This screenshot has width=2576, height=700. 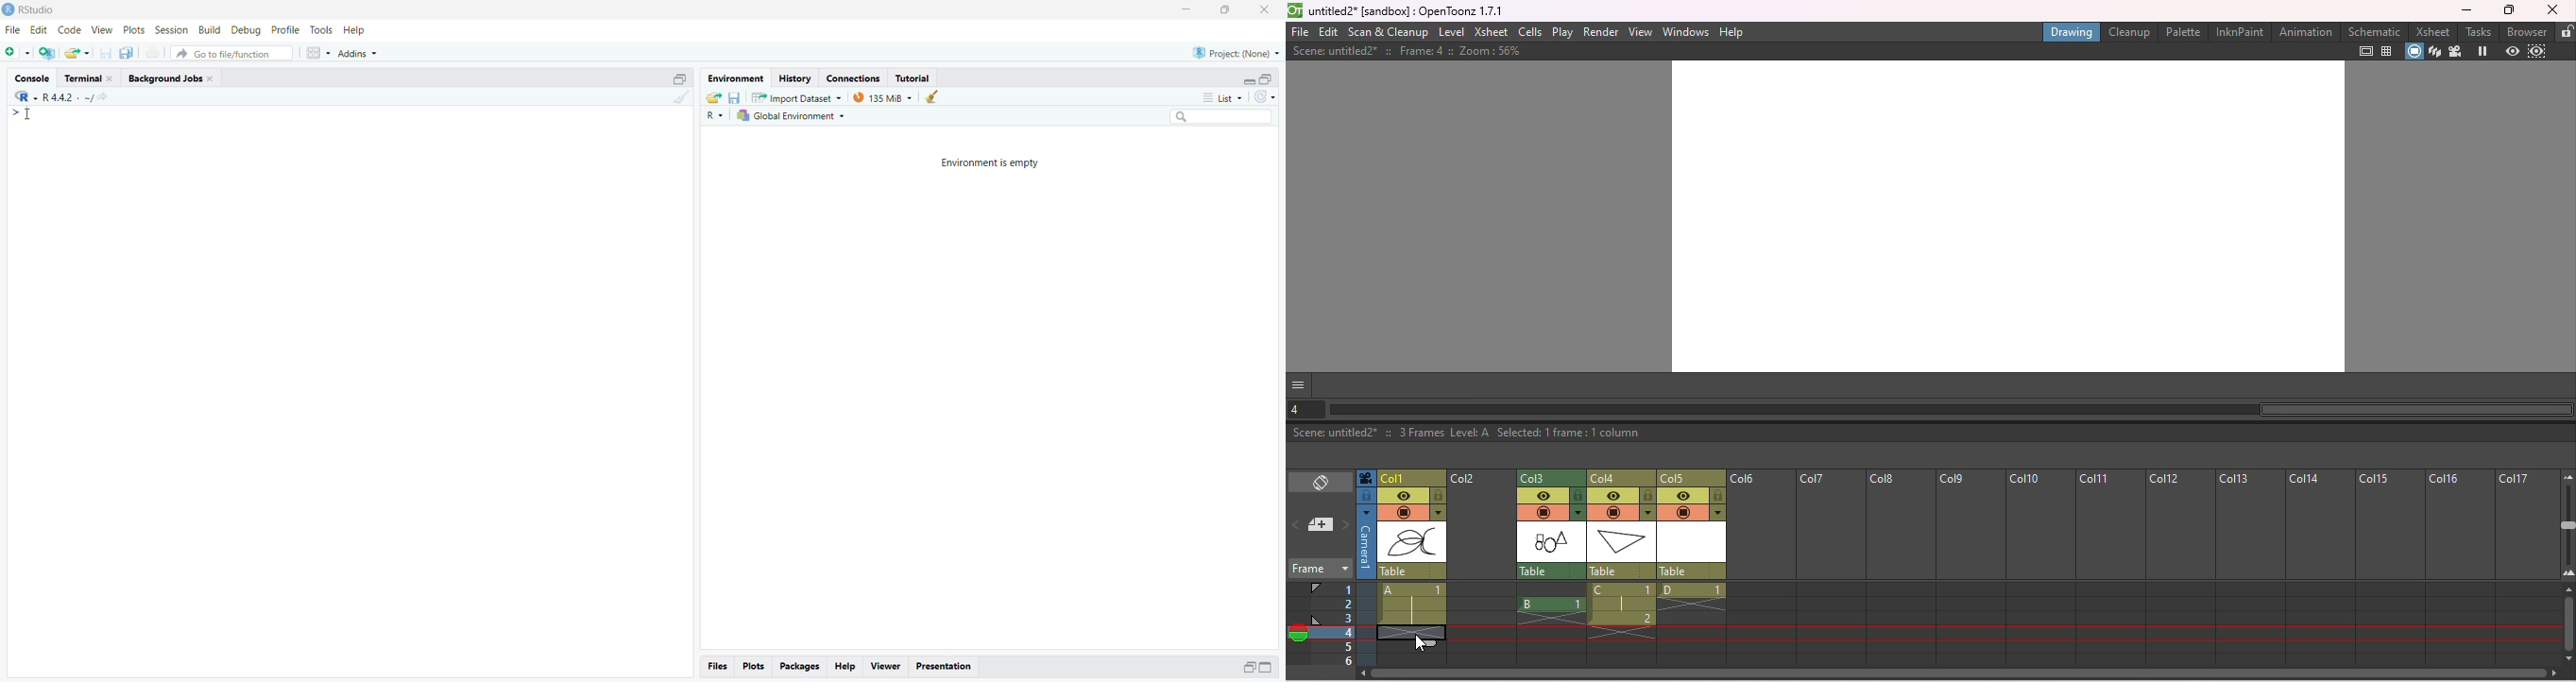 What do you see at coordinates (22, 95) in the screenshot?
I see `R` at bounding box center [22, 95].